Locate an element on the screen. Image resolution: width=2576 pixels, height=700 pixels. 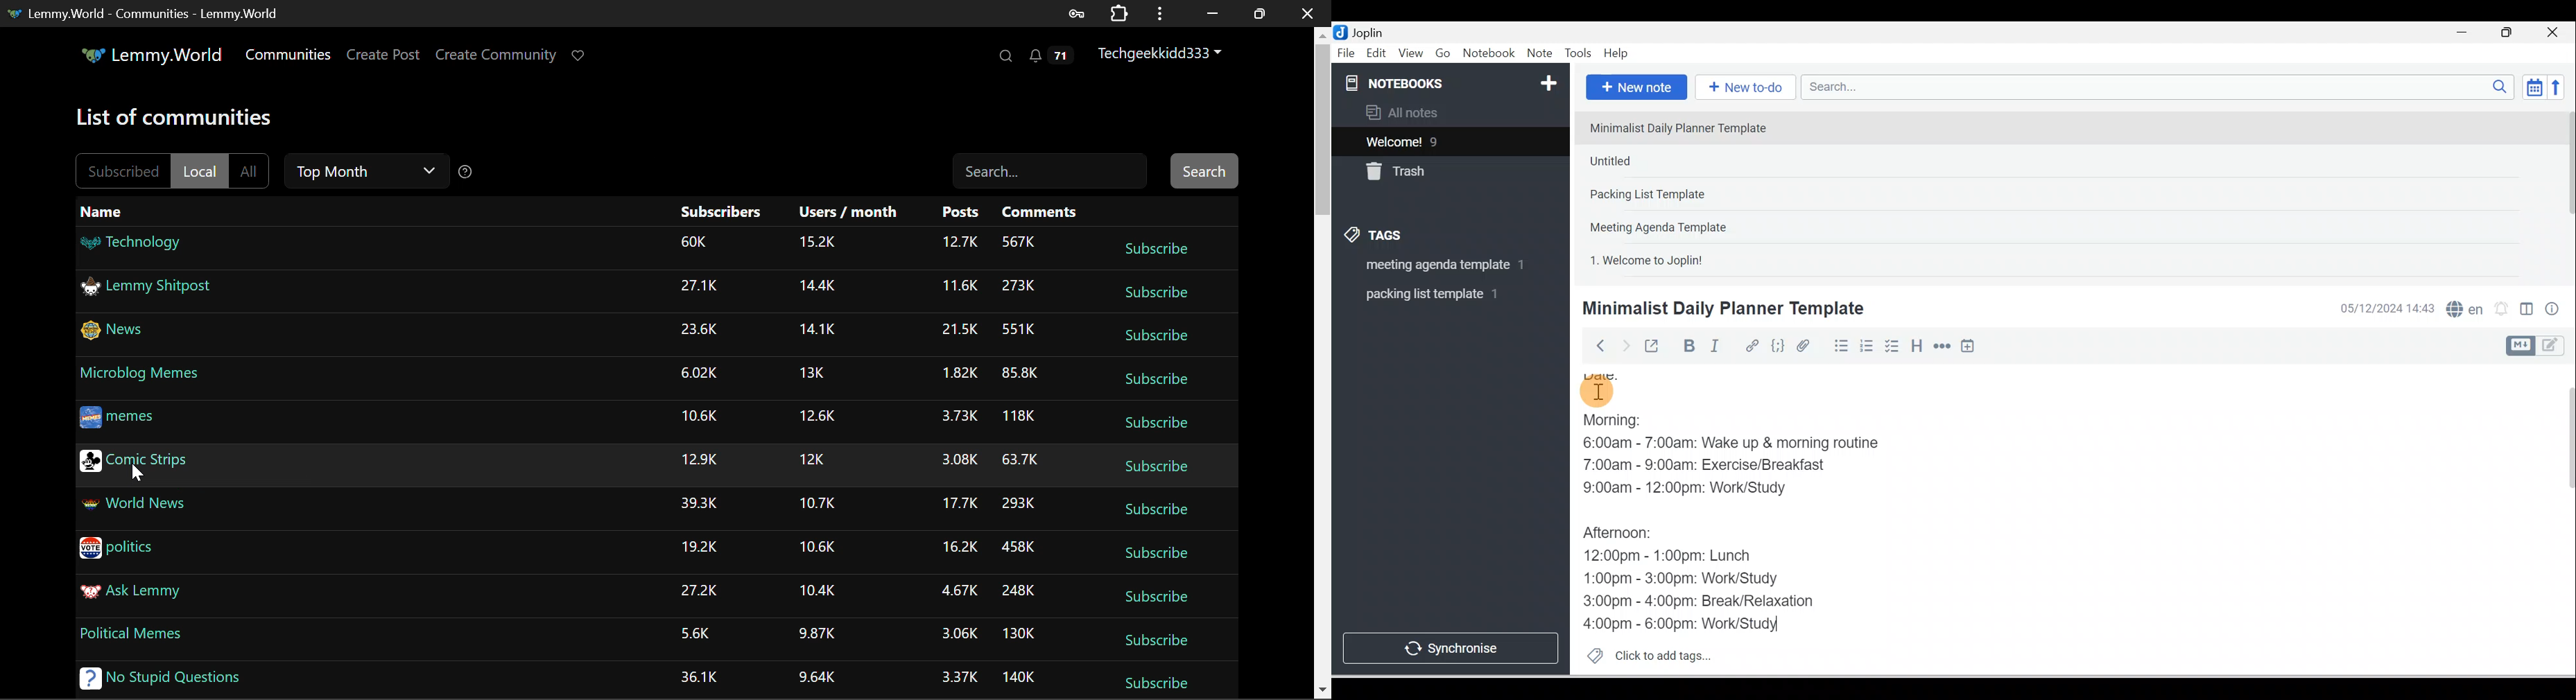
130K is located at coordinates (1020, 635).